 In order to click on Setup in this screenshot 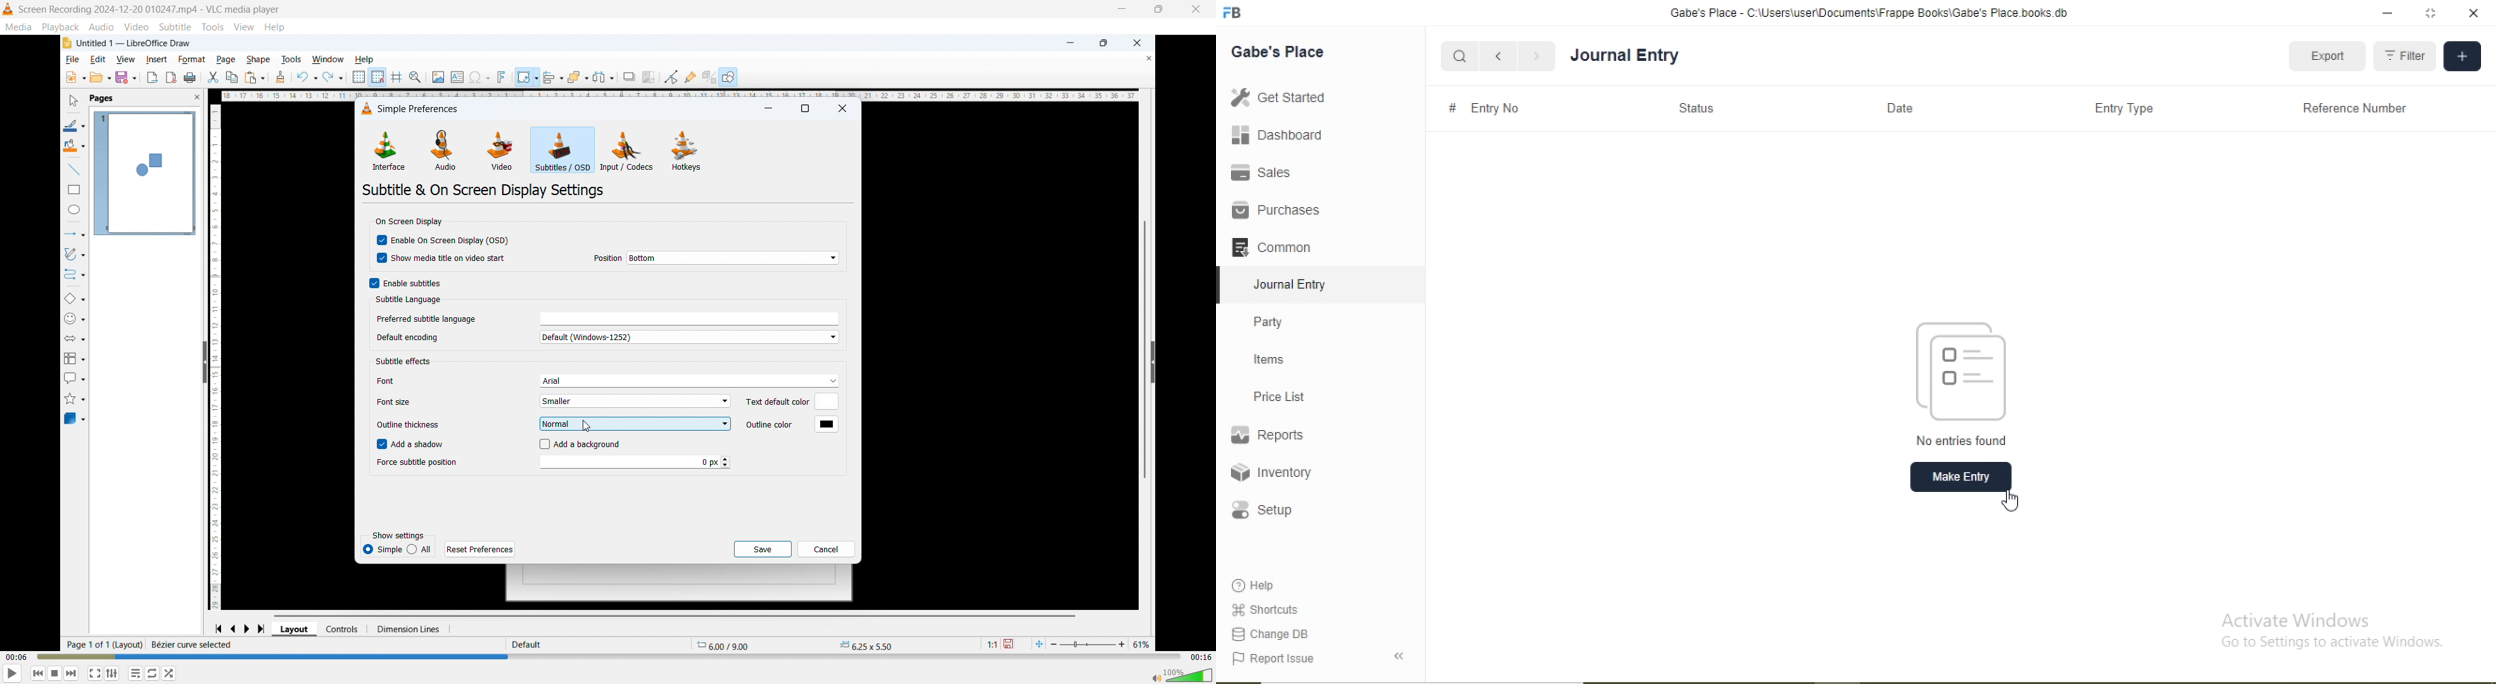, I will do `click(1261, 510)`.